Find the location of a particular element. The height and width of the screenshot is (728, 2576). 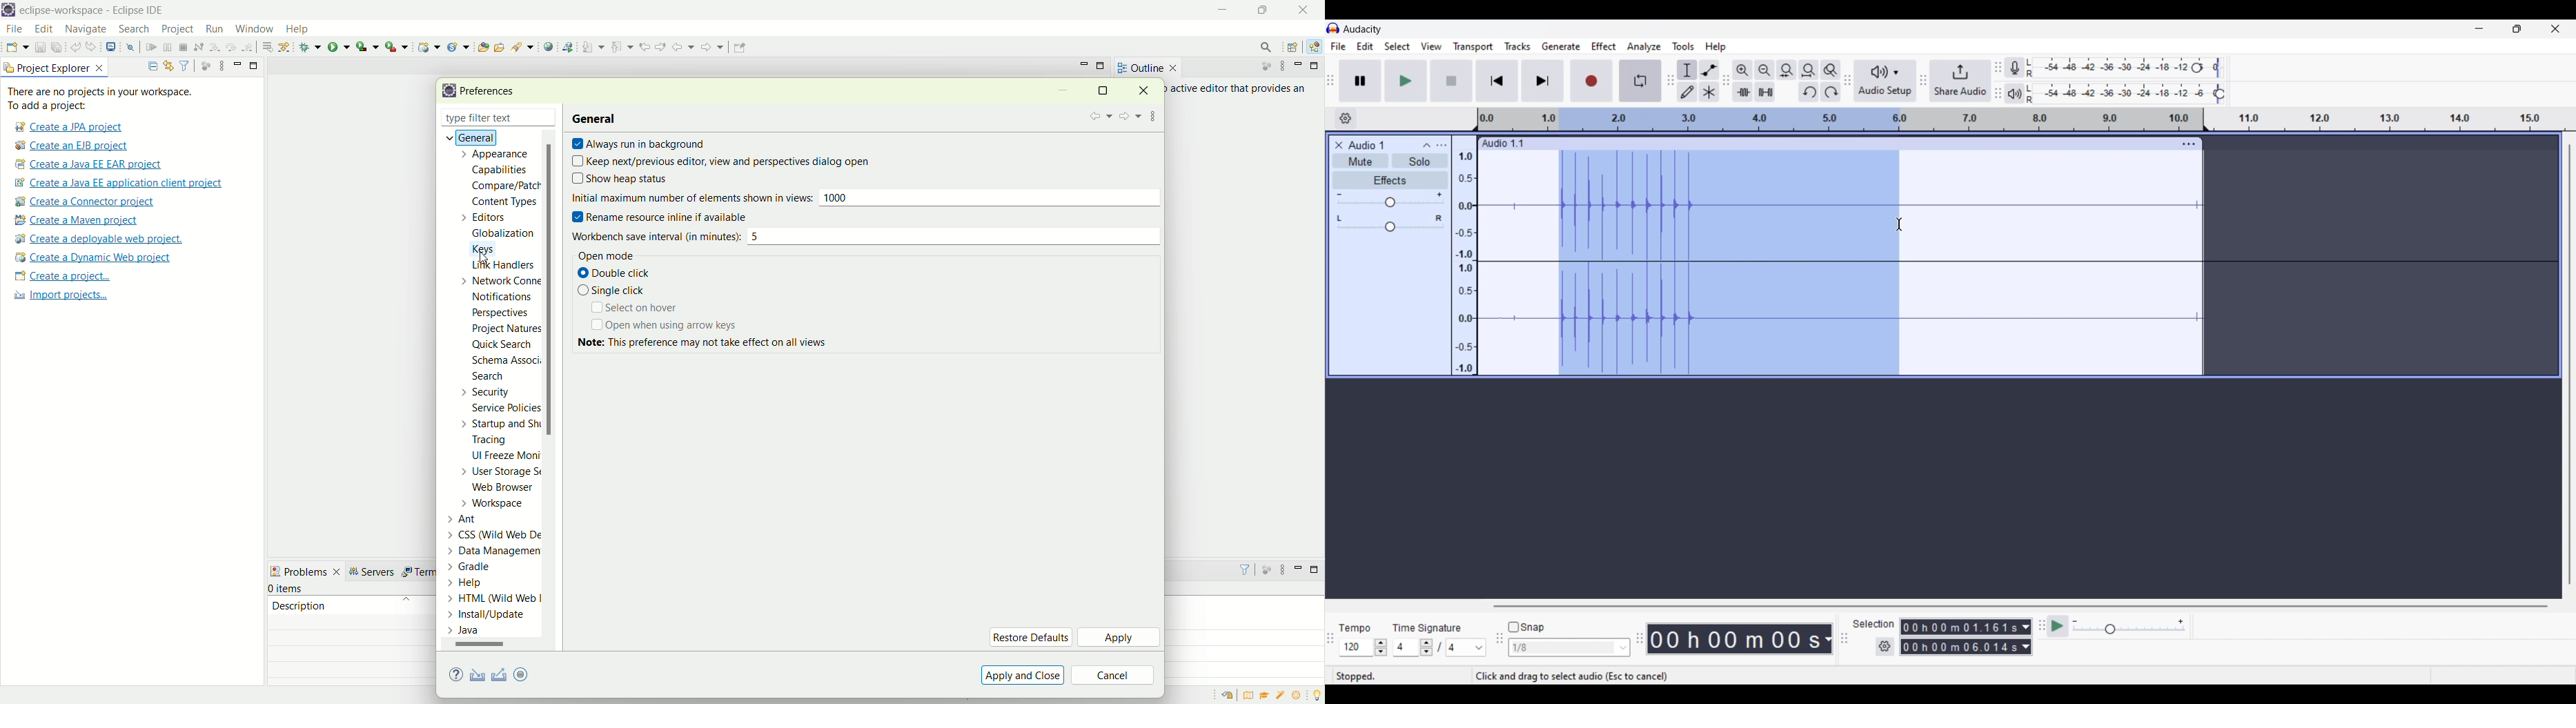

Horizontal slide bar is located at coordinates (2021, 606).